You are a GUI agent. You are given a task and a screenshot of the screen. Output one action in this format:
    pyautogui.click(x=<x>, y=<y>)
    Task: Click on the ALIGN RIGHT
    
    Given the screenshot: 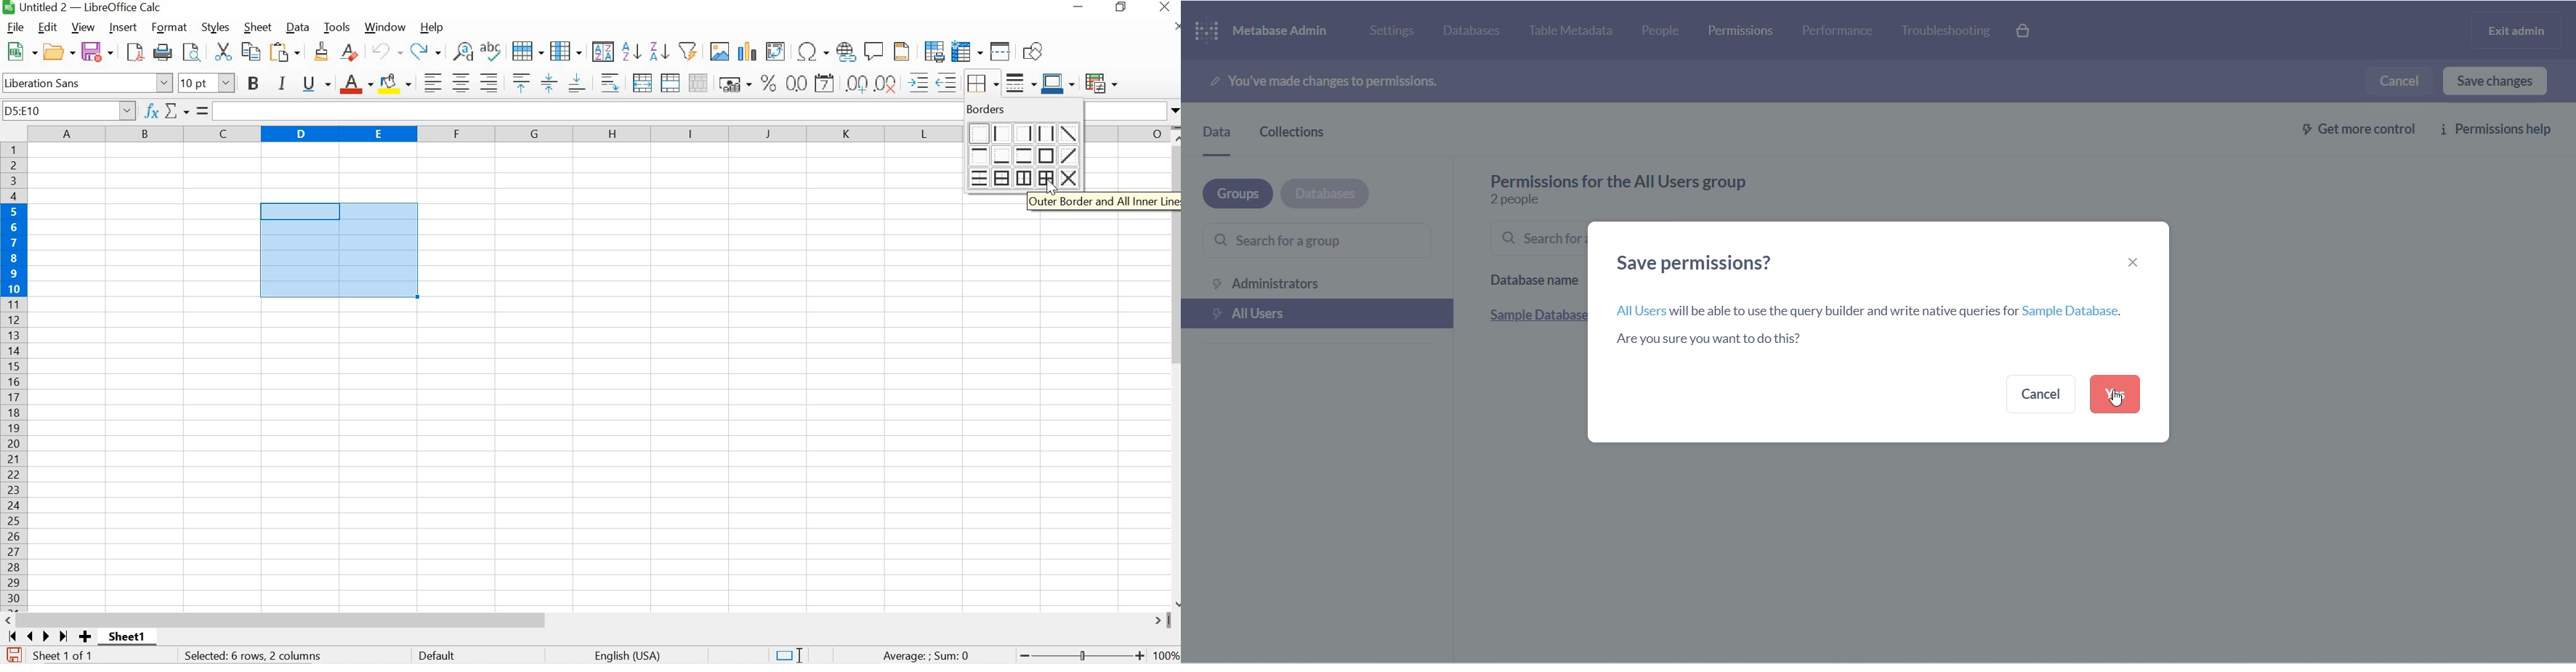 What is the action you would take?
    pyautogui.click(x=488, y=82)
    